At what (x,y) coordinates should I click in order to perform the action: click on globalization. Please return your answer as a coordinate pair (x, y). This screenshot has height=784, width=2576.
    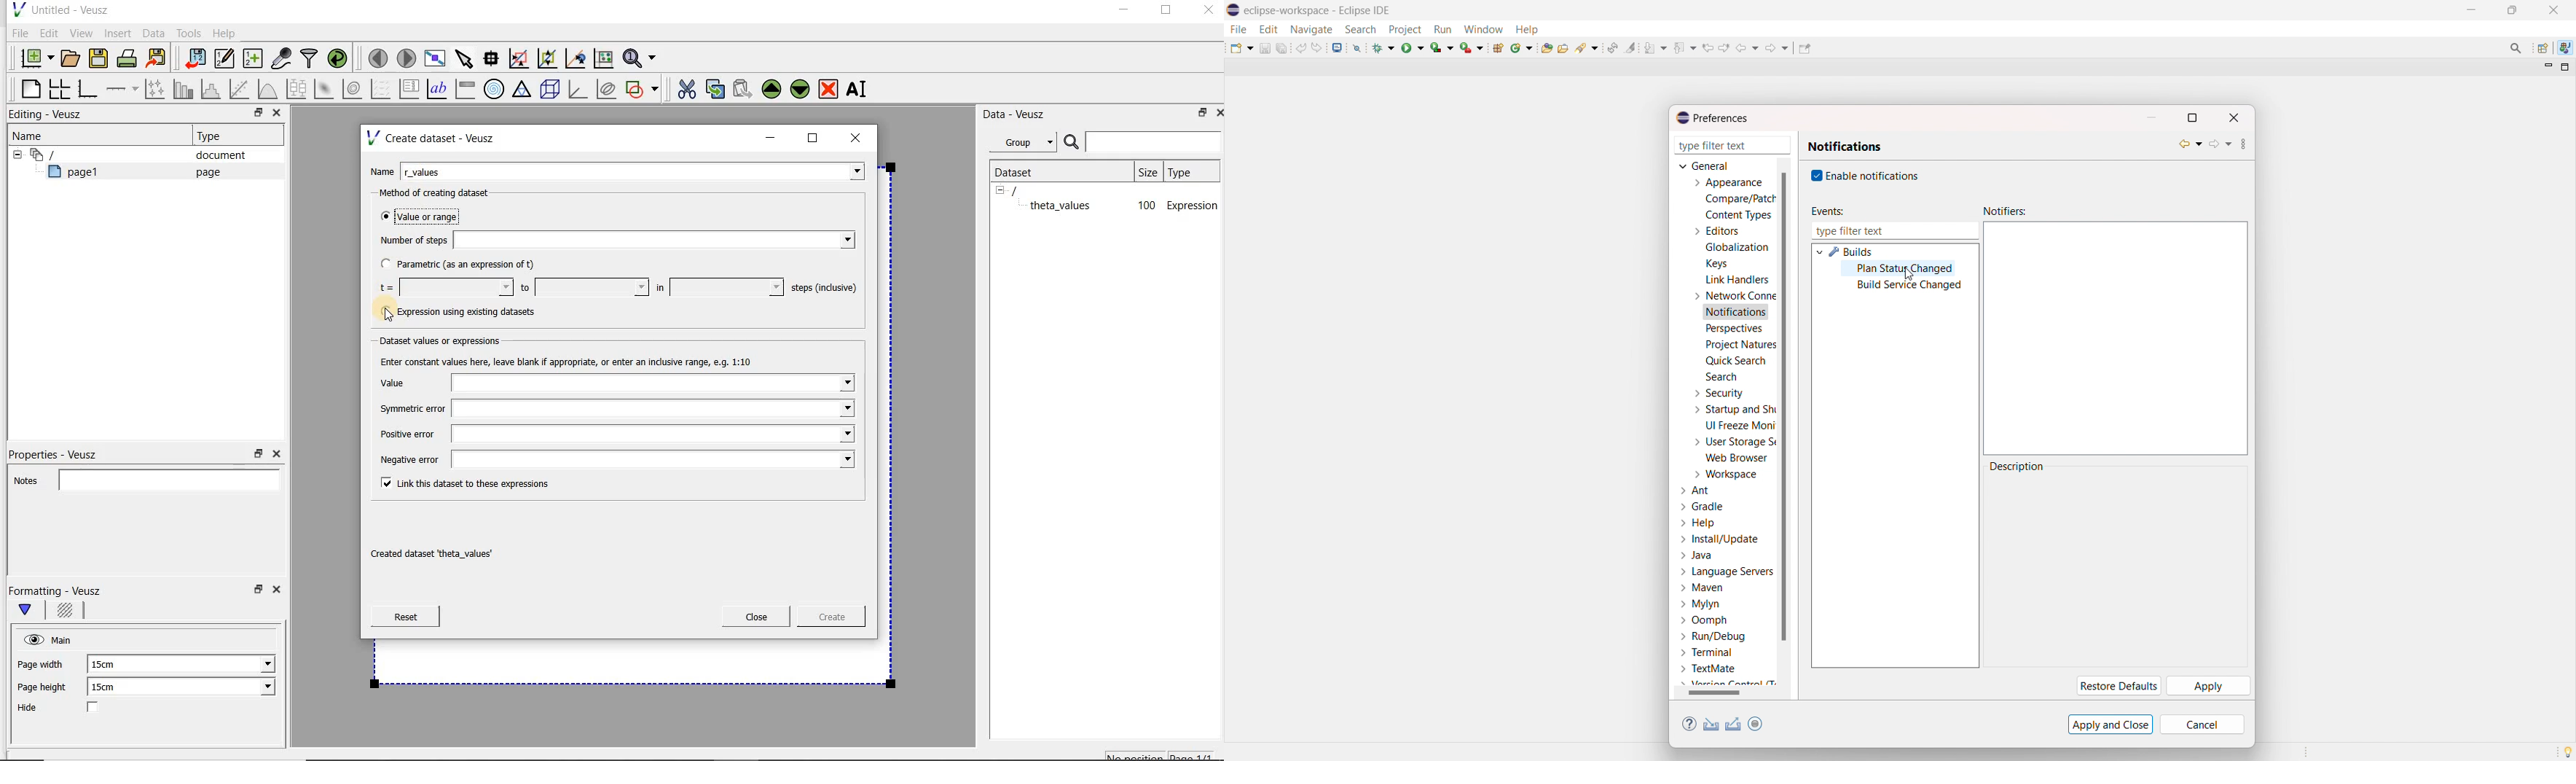
    Looking at the image, I should click on (1738, 247).